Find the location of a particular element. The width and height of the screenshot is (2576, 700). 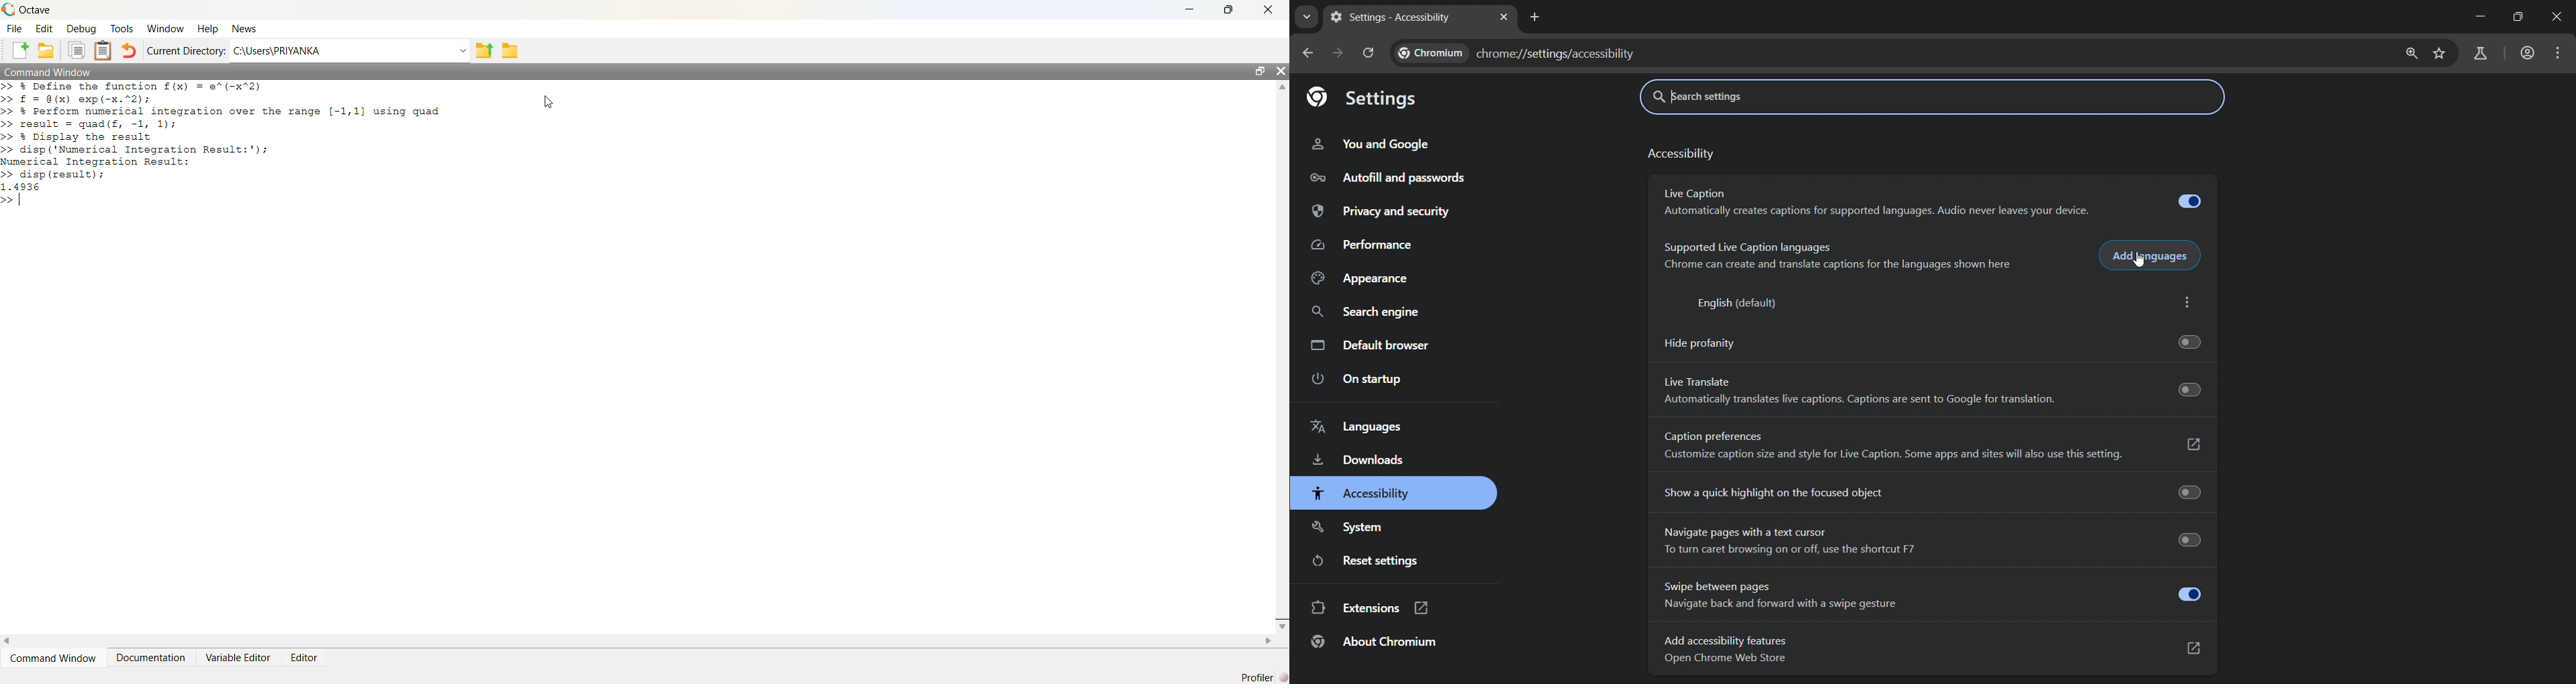

close is located at coordinates (1269, 9).